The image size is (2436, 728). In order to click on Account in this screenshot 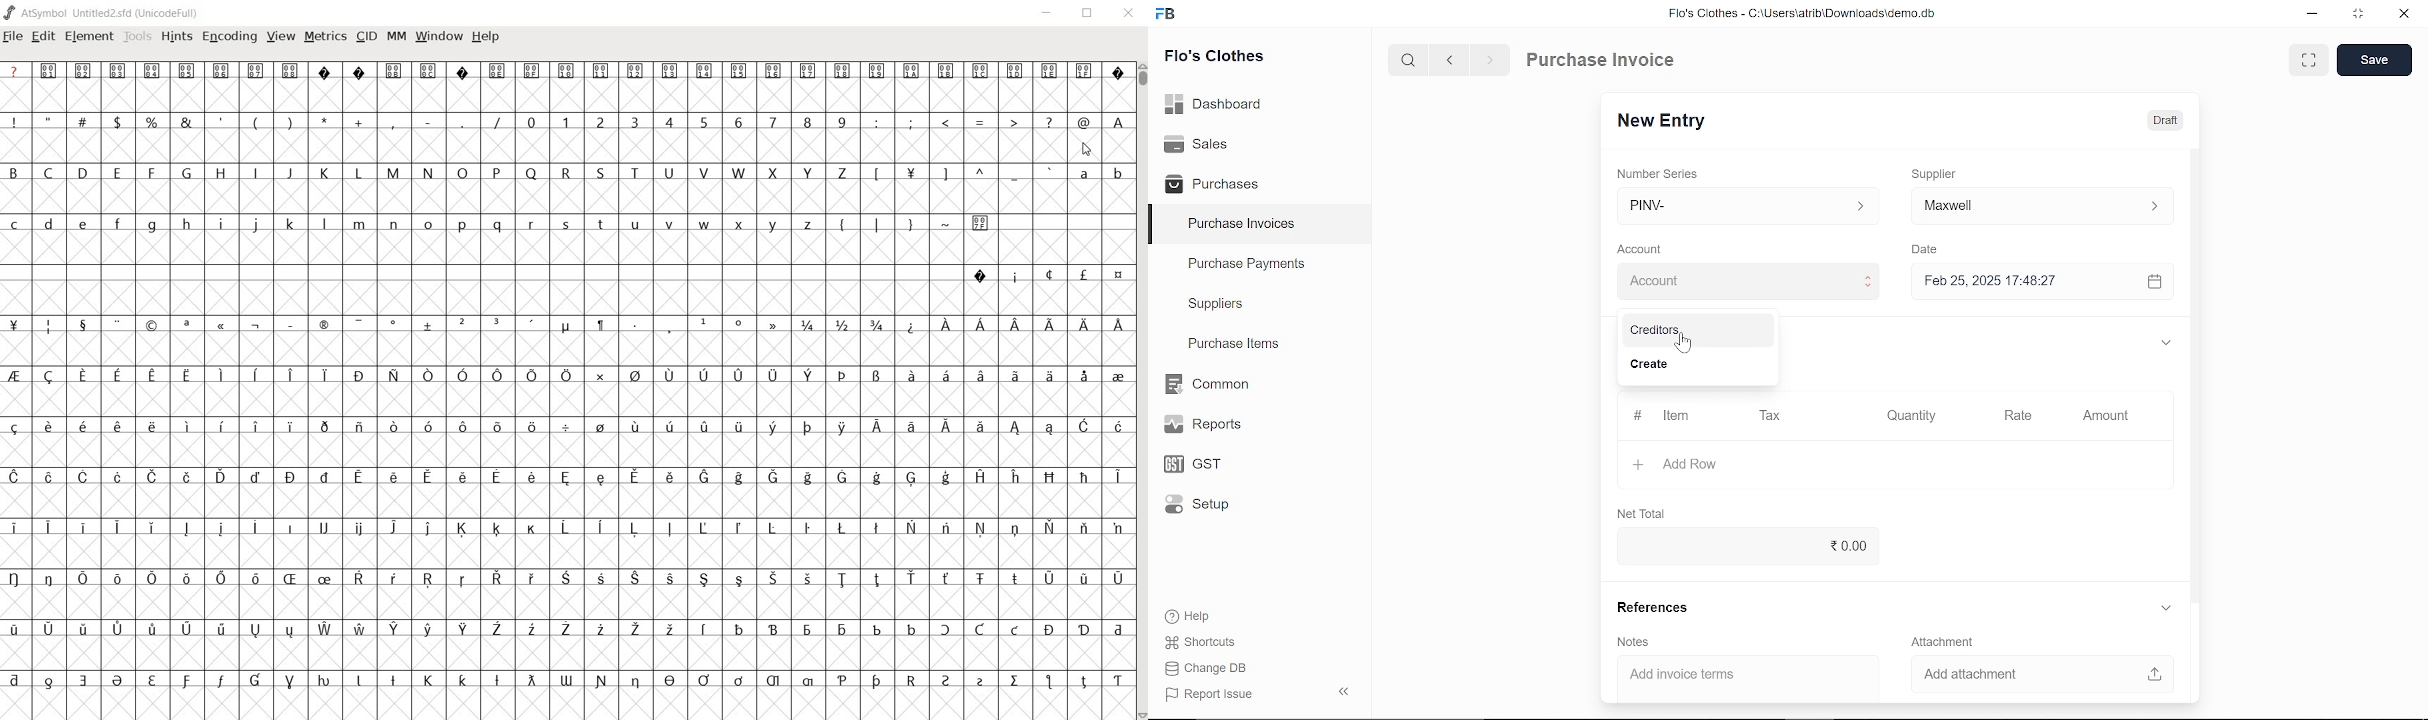, I will do `click(1646, 247)`.